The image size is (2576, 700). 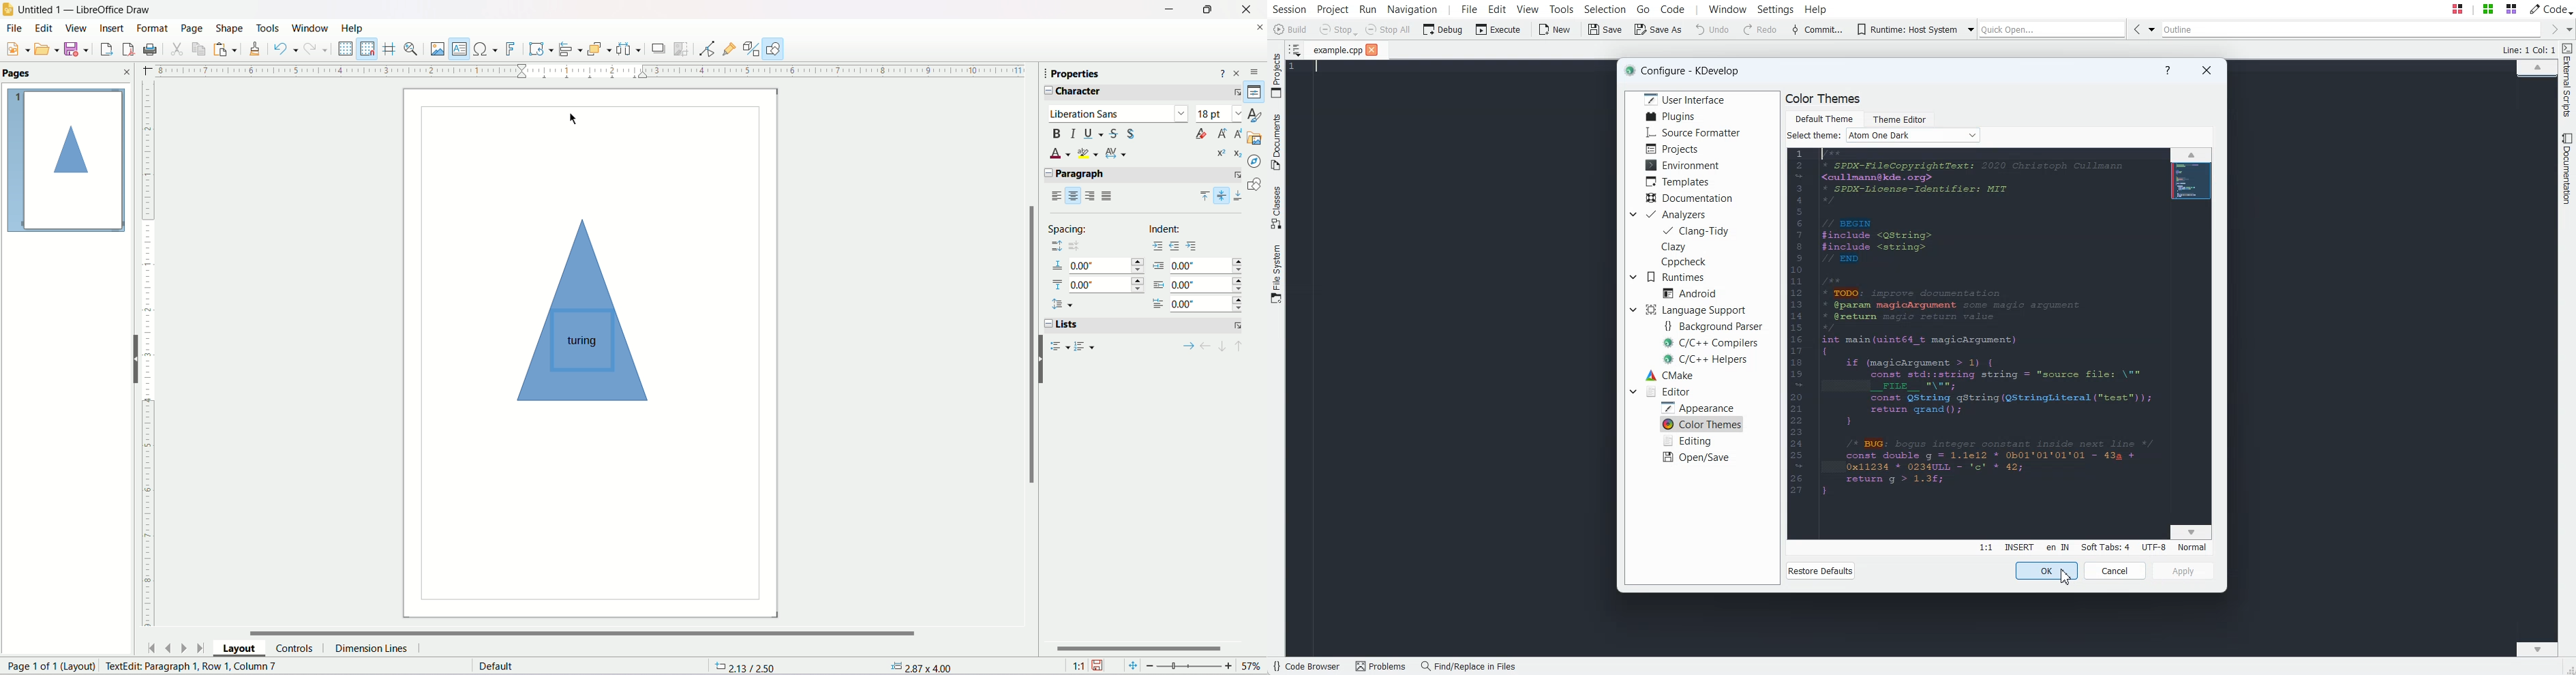 I want to click on Execute, so click(x=1498, y=29).